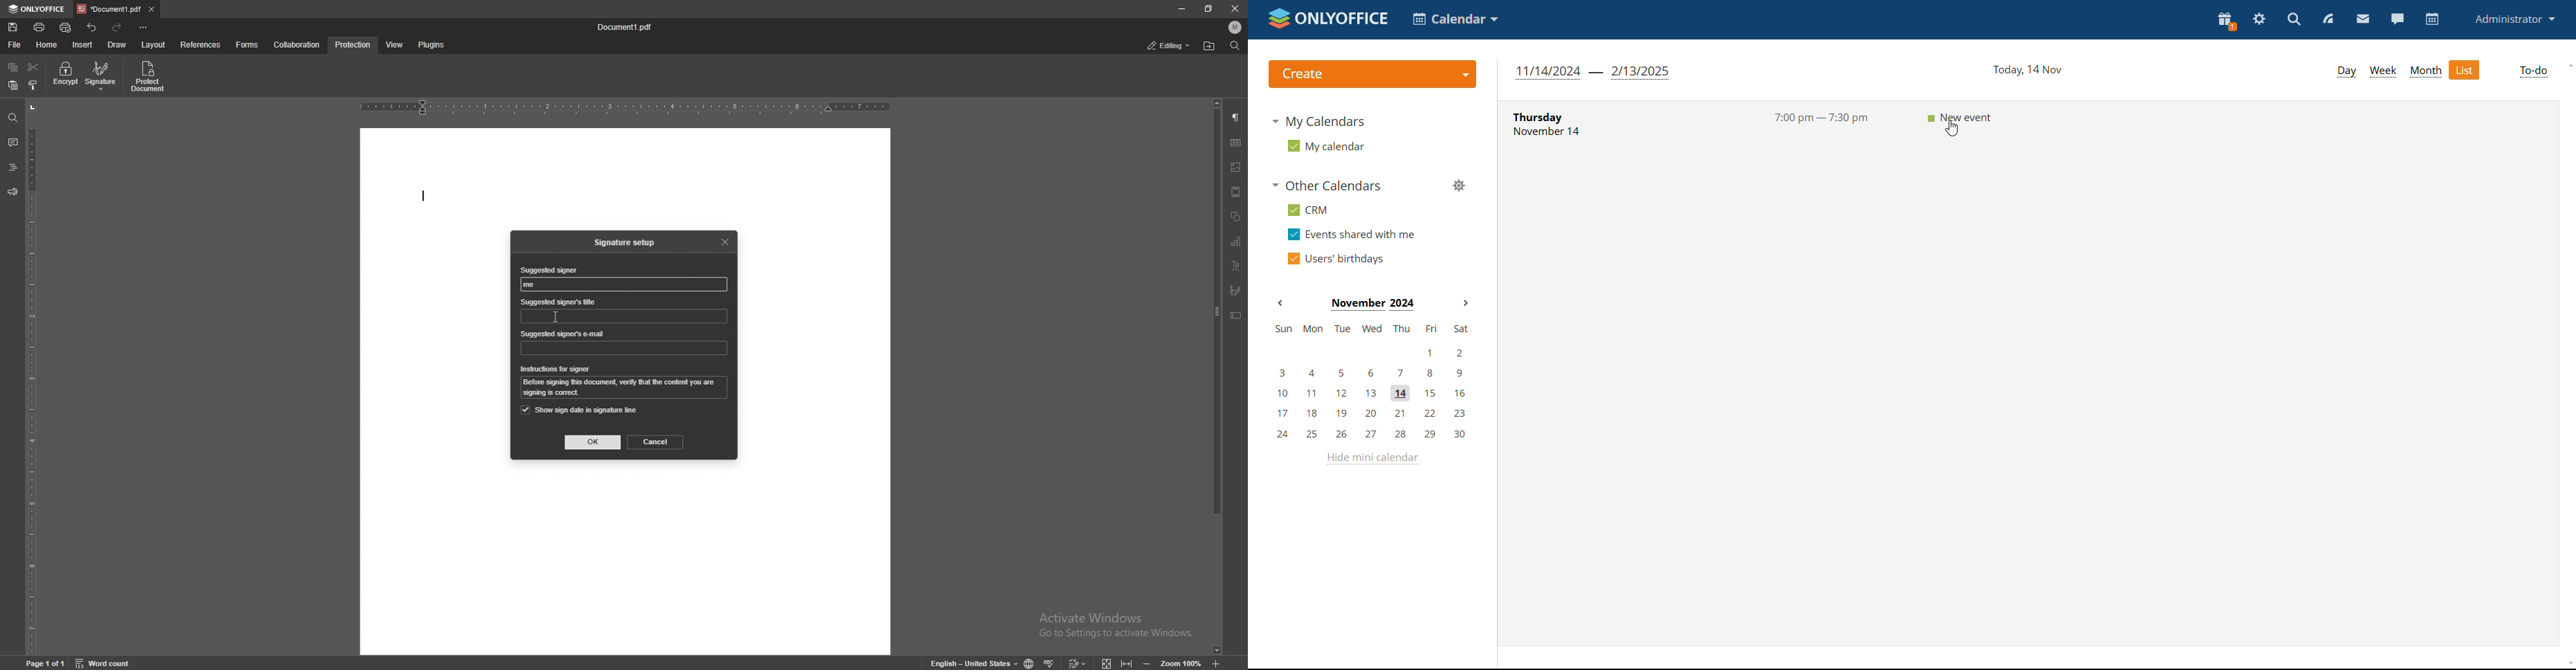 This screenshot has width=2576, height=672. Describe the element at coordinates (1172, 663) in the screenshot. I see `zoom` at that location.